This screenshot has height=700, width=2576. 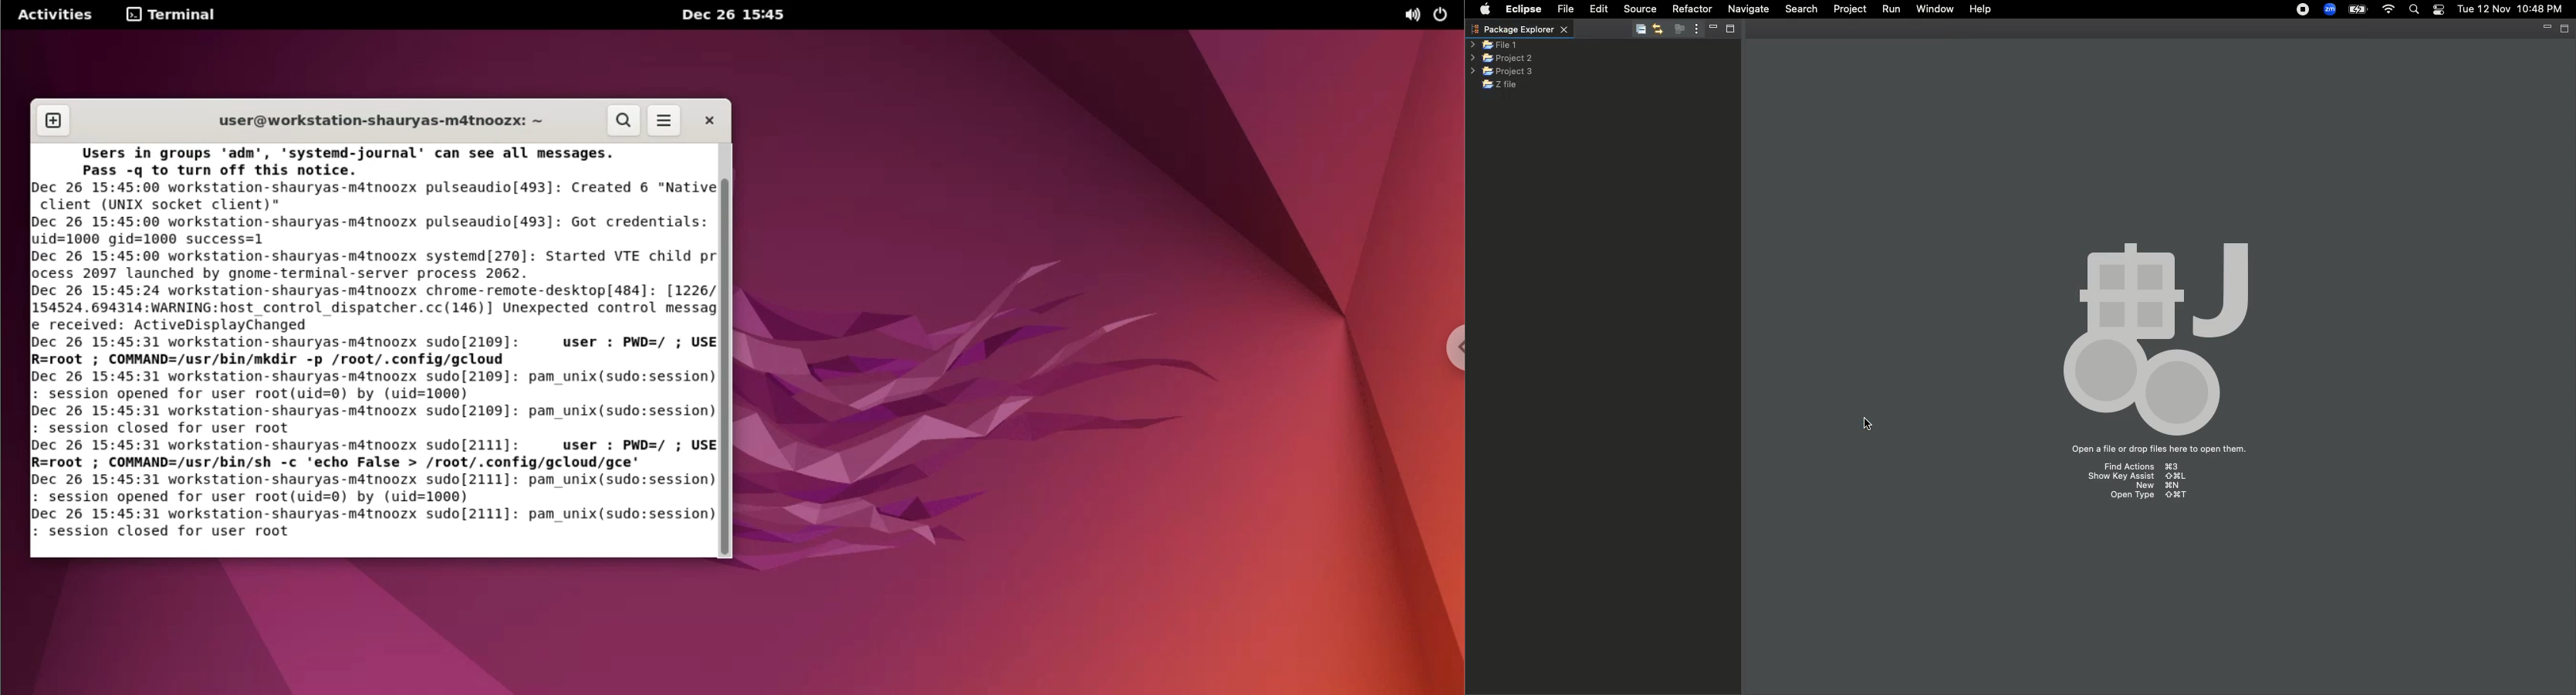 What do you see at coordinates (58, 15) in the screenshot?
I see `Activities` at bounding box center [58, 15].